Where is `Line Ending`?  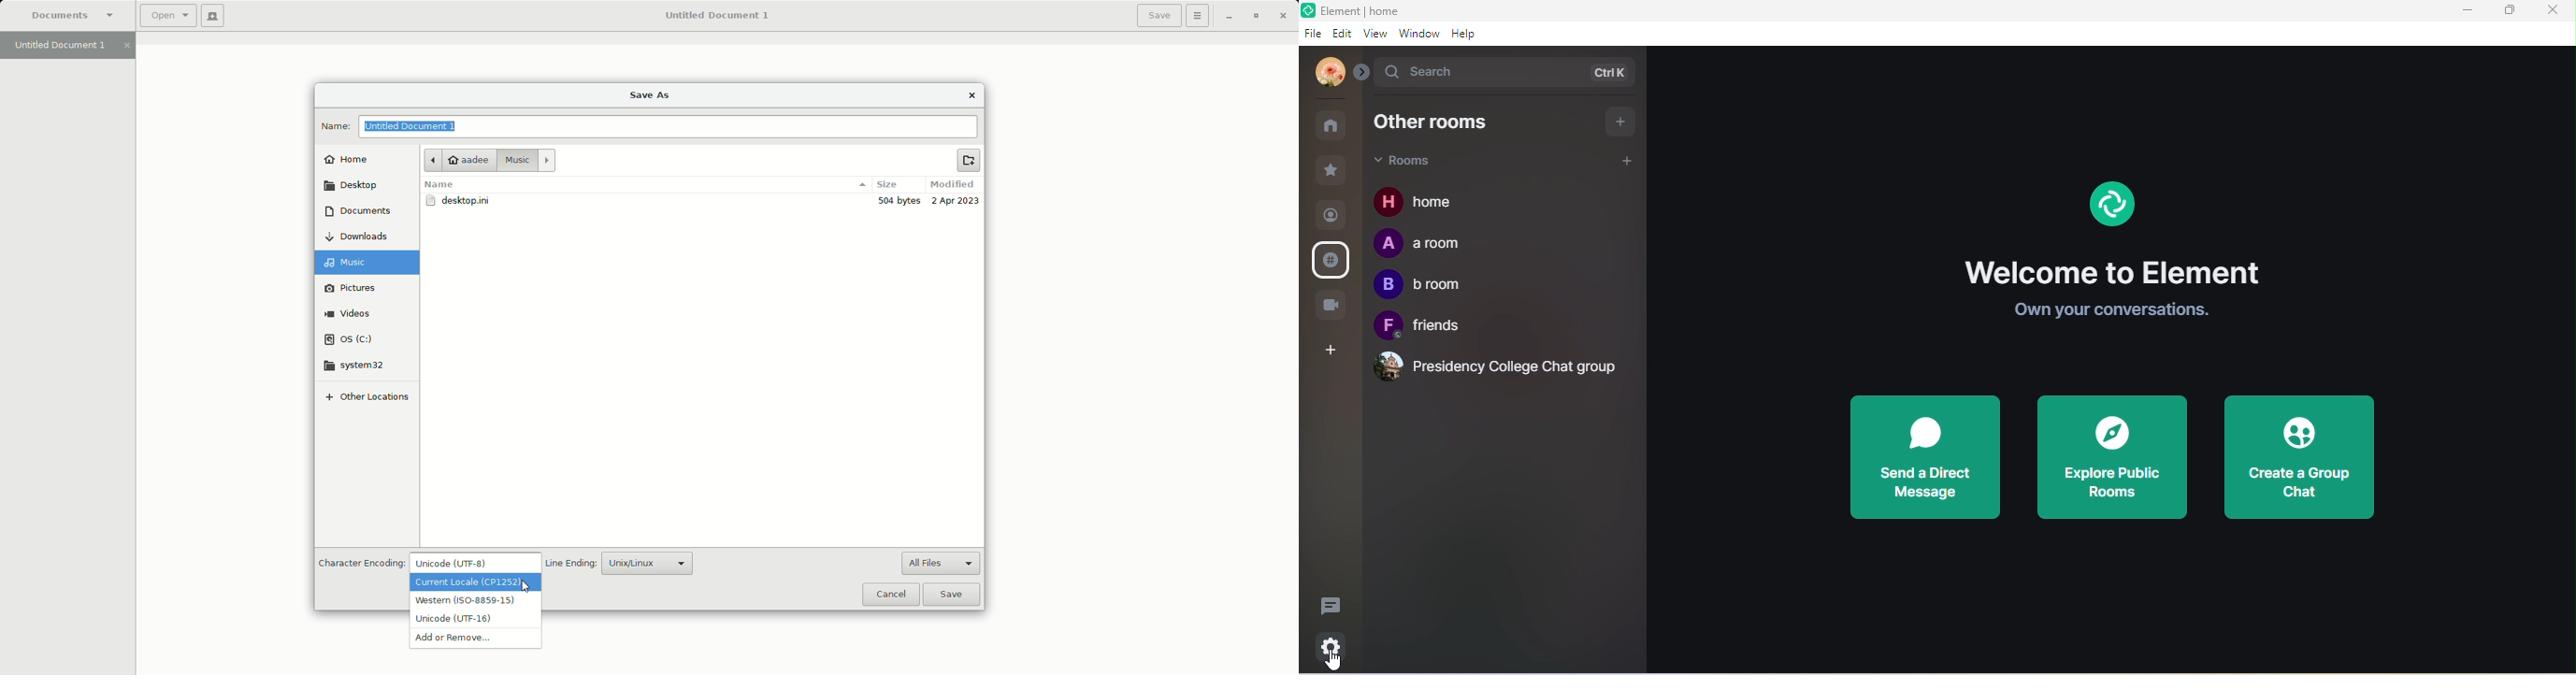
Line Ending is located at coordinates (569, 563).